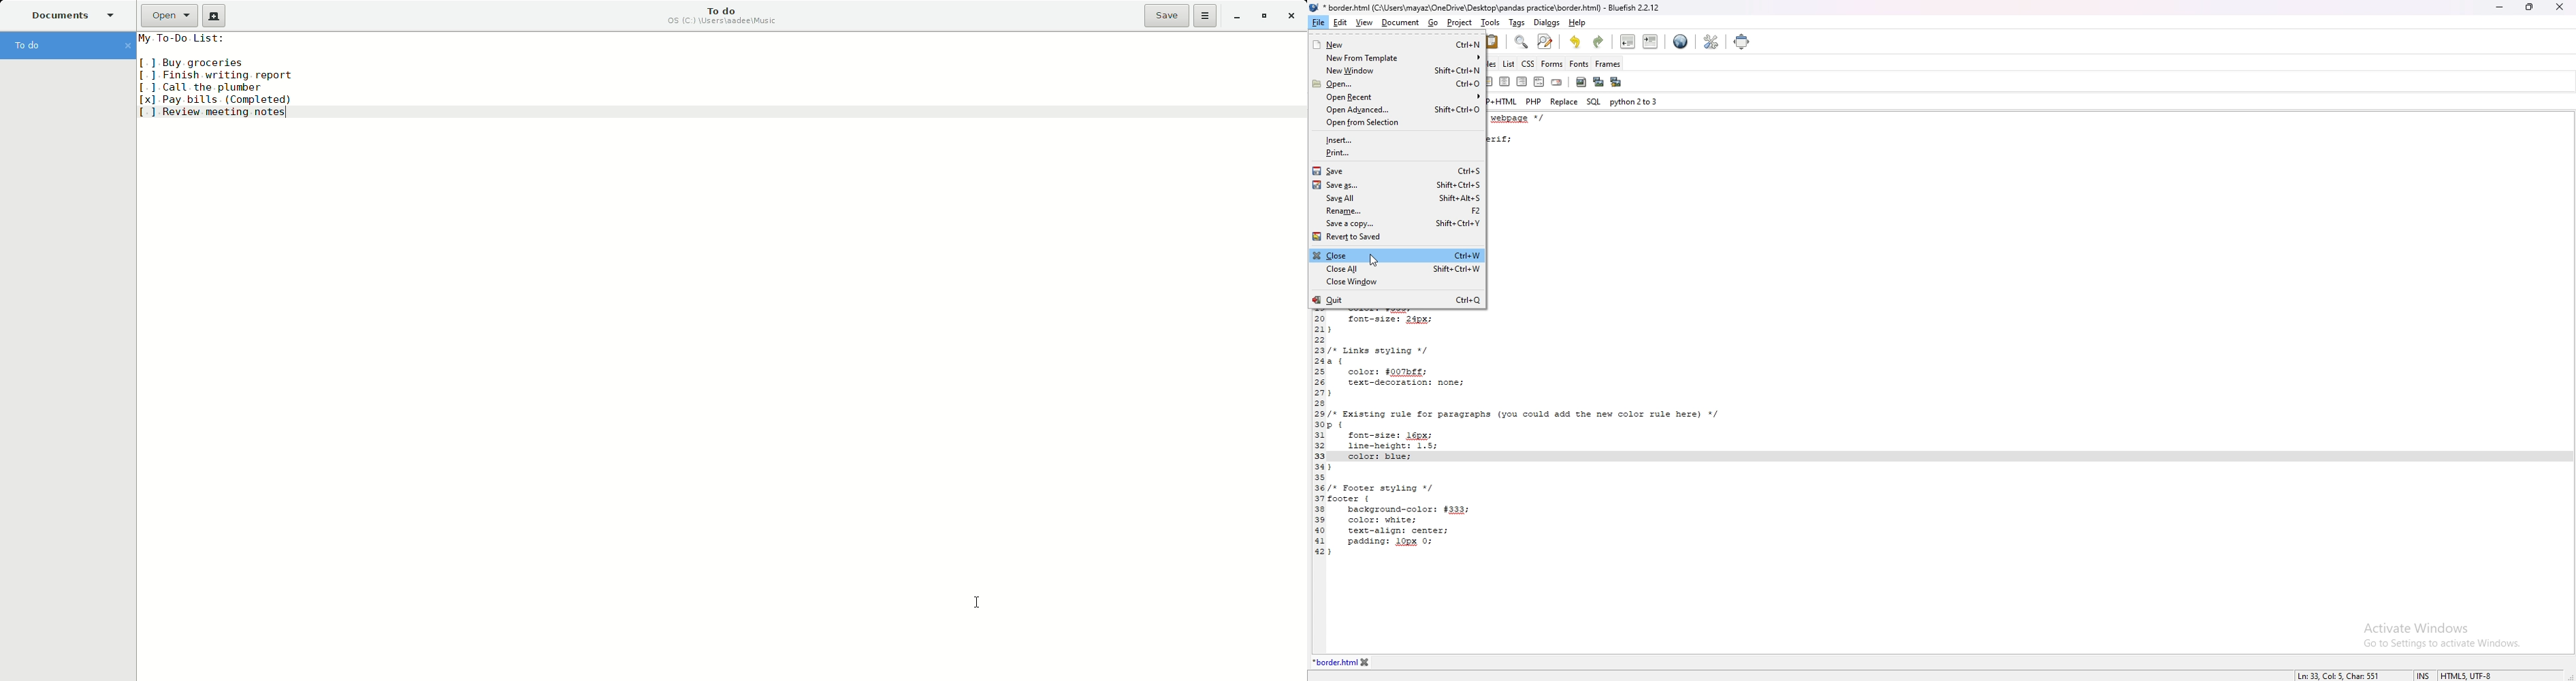 The width and height of the screenshot is (2576, 700). What do you see at coordinates (1548, 22) in the screenshot?
I see `dialogs` at bounding box center [1548, 22].